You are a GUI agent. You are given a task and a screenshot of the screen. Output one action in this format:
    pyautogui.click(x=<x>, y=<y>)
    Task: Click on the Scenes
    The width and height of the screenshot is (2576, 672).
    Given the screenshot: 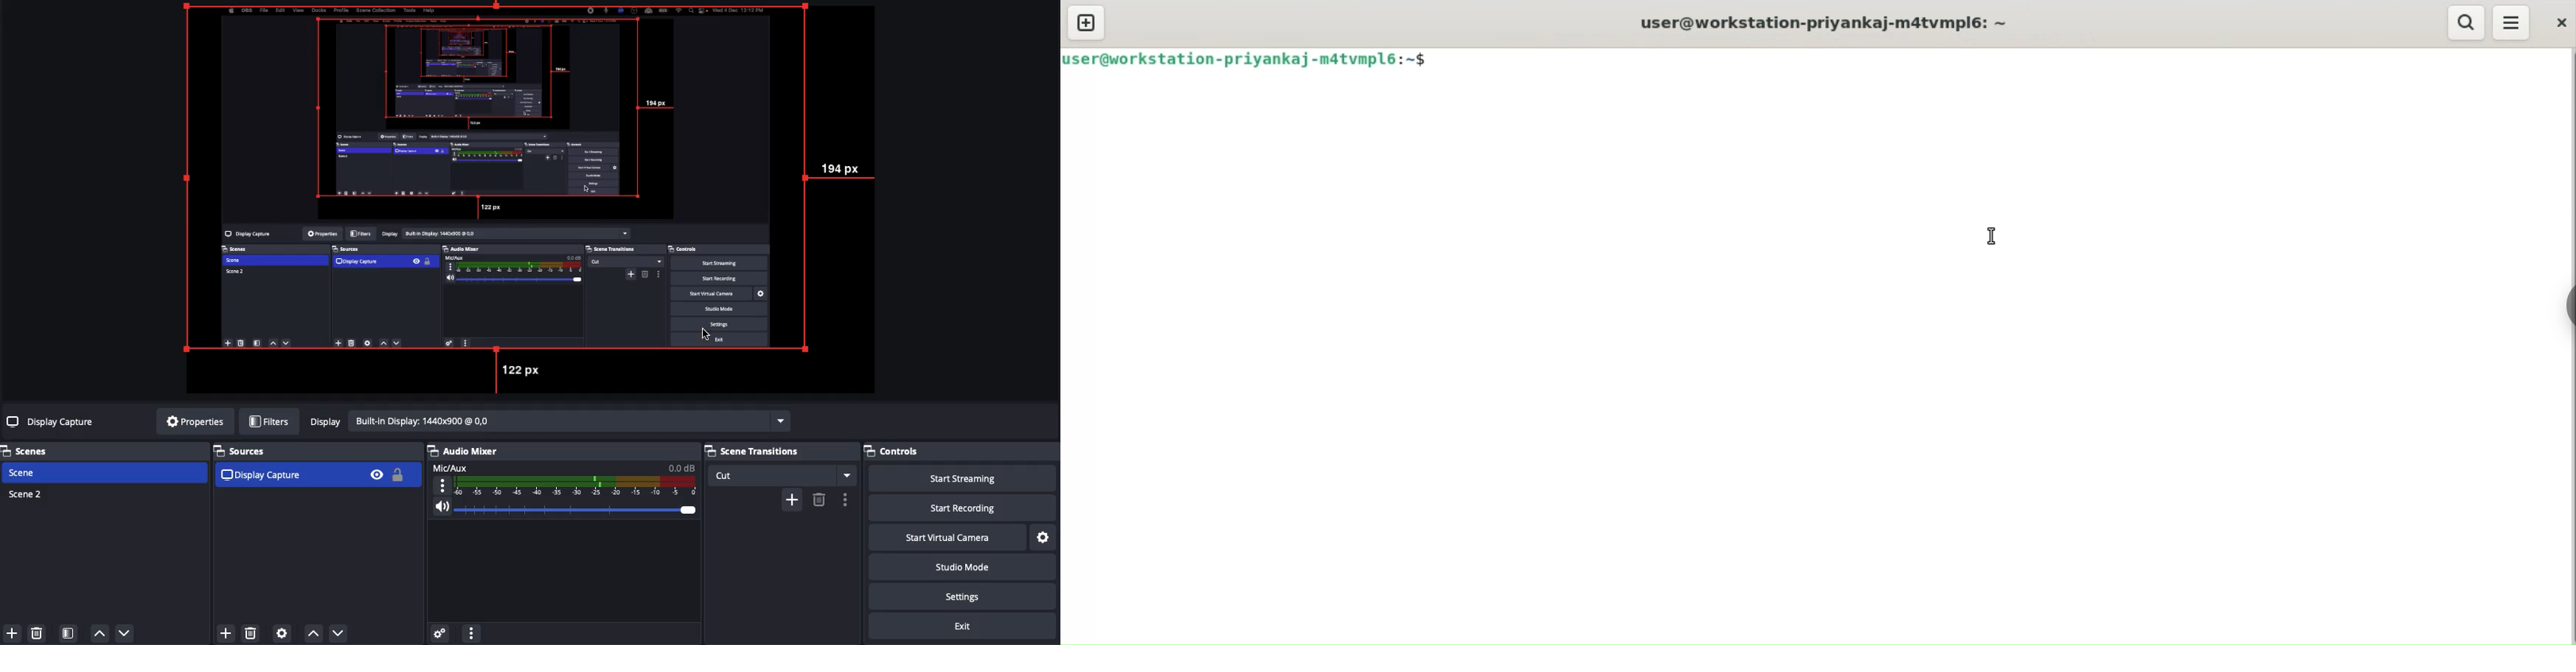 What is the action you would take?
    pyautogui.click(x=33, y=451)
    